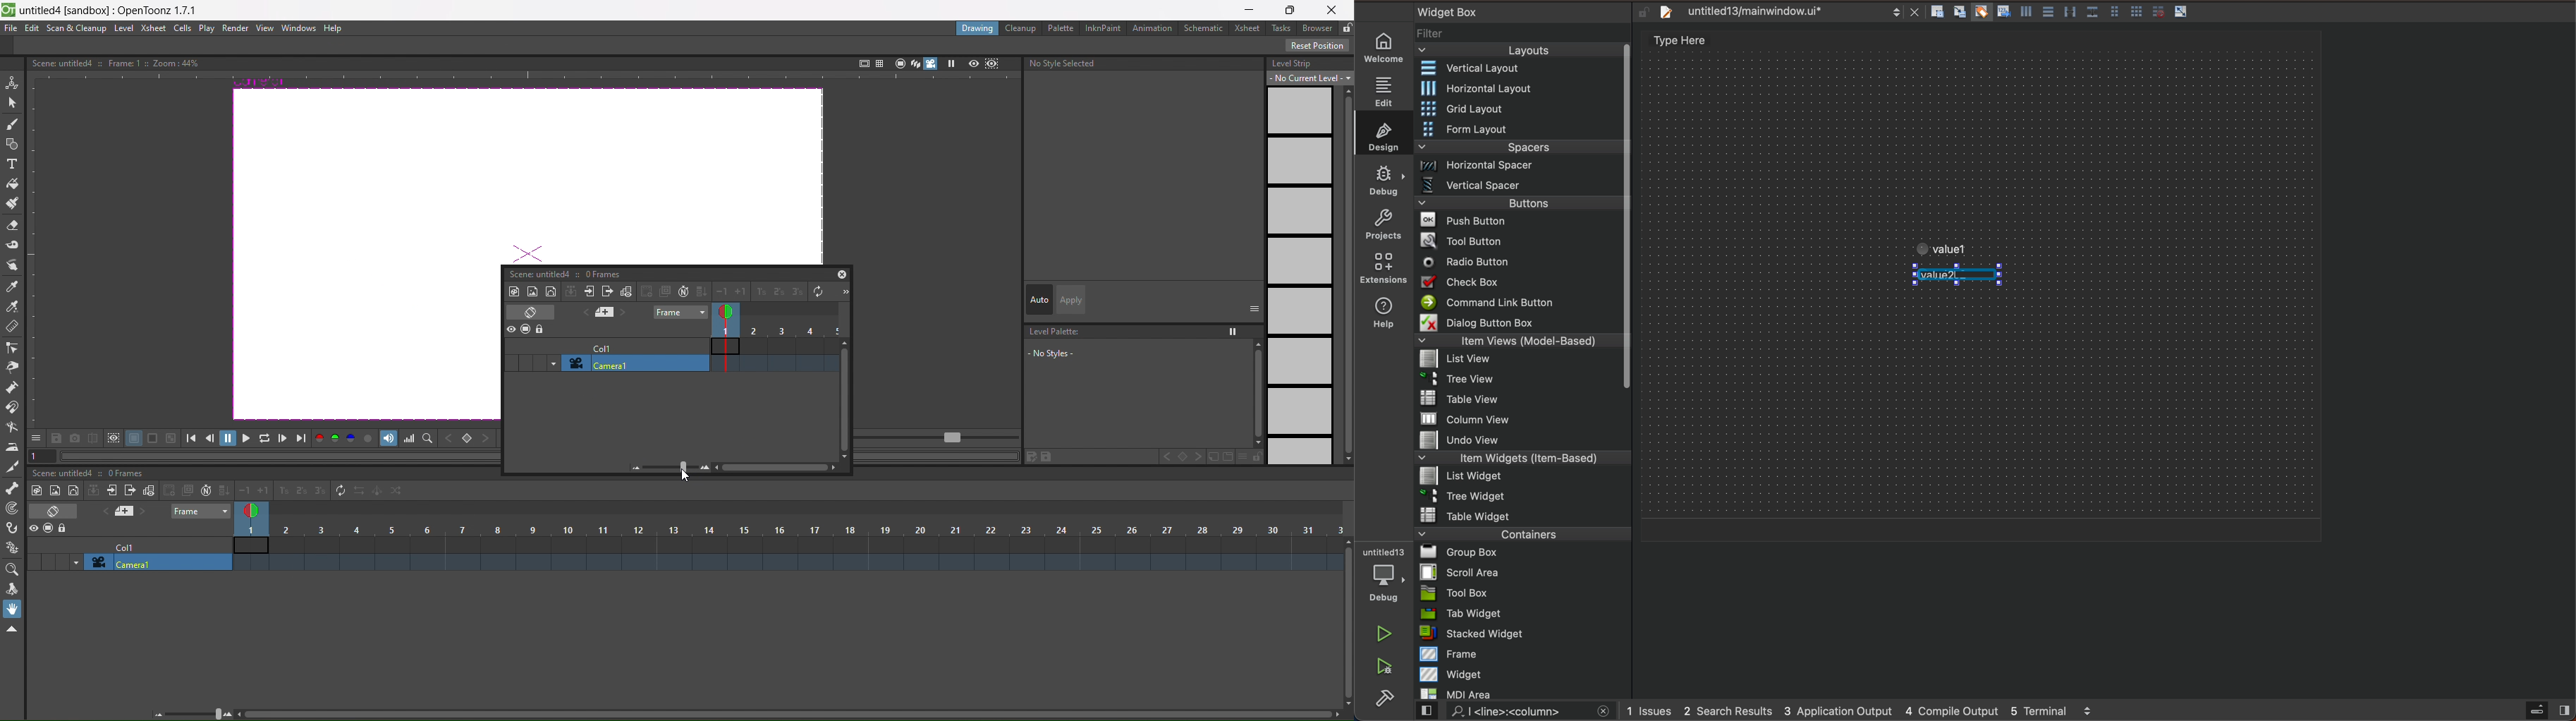 The width and height of the screenshot is (2576, 728). What do you see at coordinates (223, 490) in the screenshot?
I see `fill in empty cells` at bounding box center [223, 490].